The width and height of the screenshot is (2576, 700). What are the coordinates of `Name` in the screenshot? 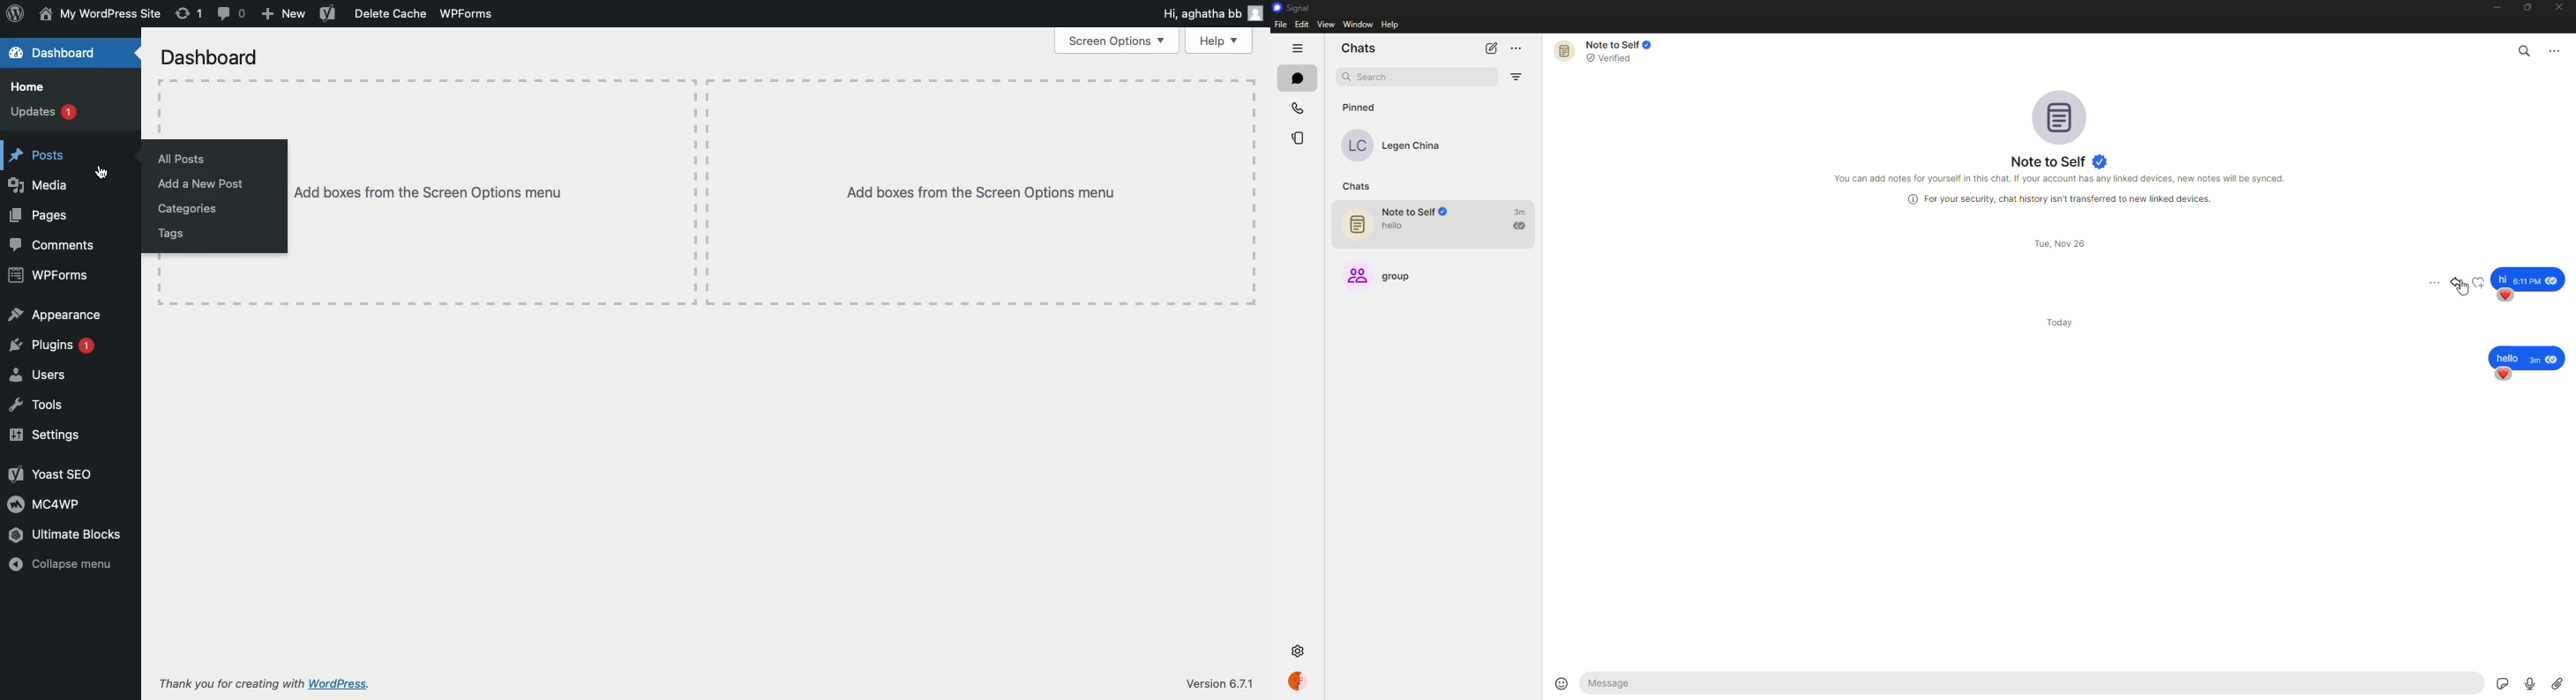 It's located at (100, 15).